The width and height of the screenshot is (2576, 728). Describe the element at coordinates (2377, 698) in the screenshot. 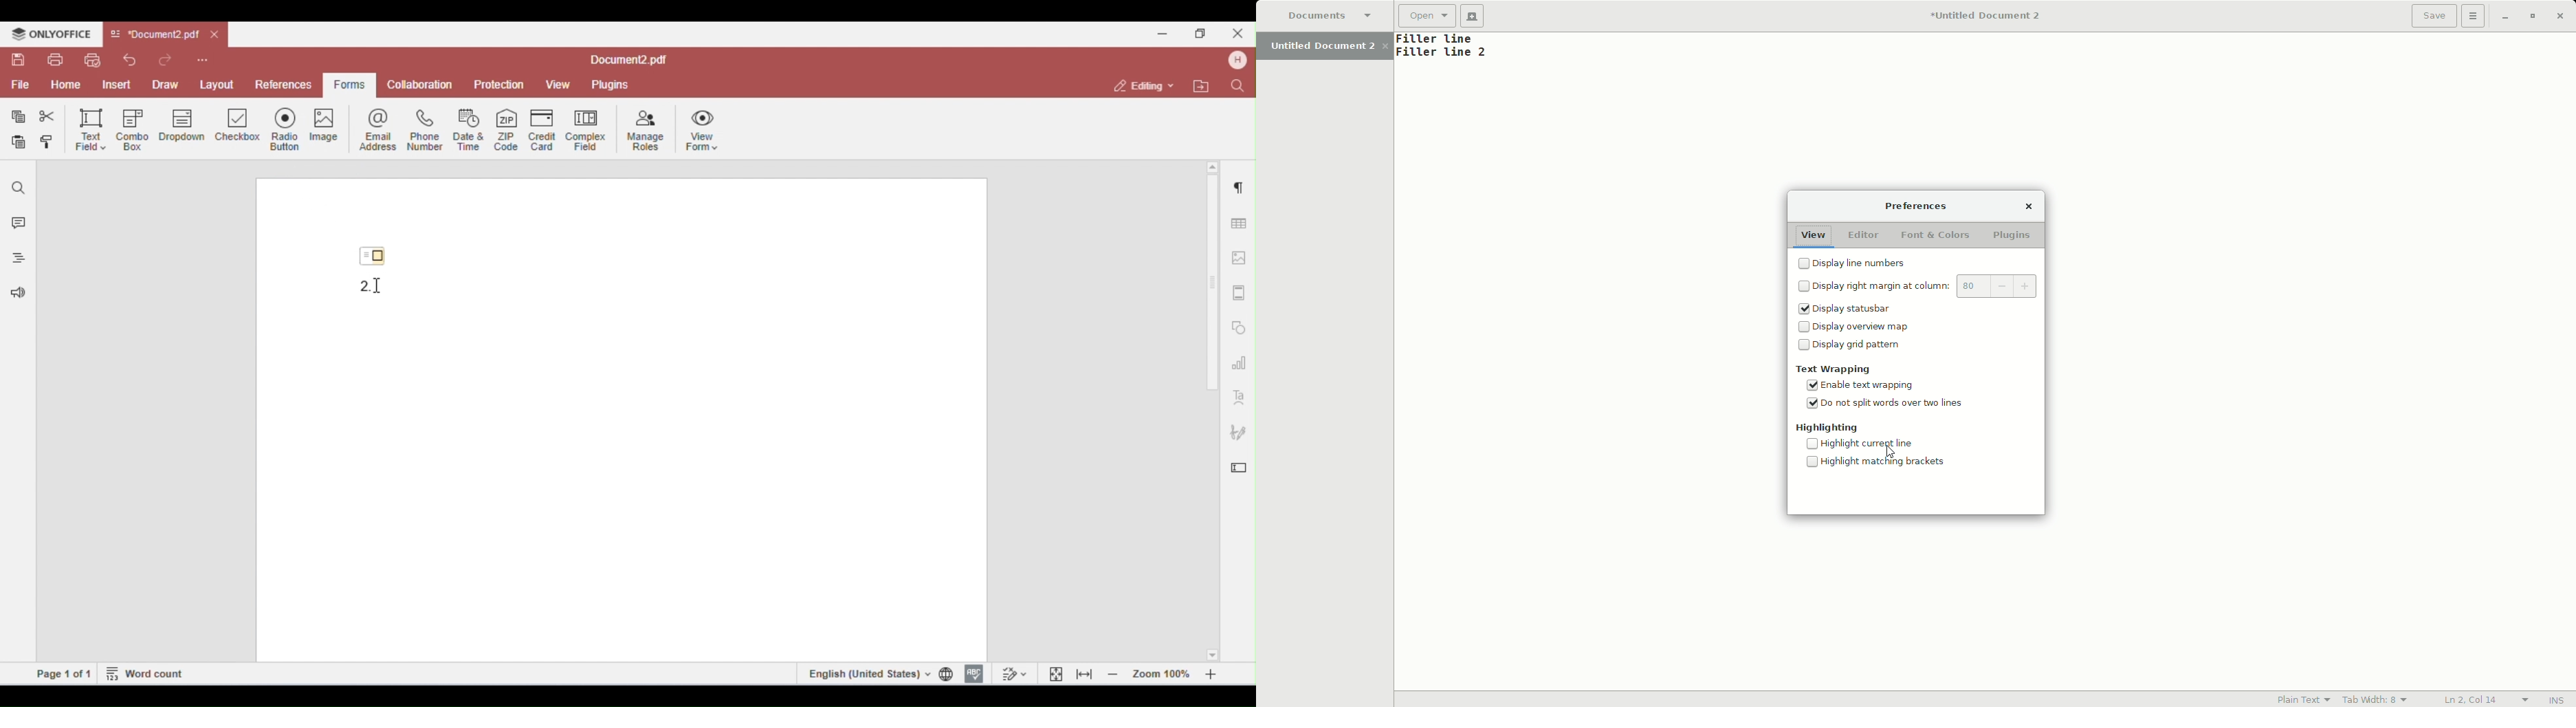

I see `Tab Width` at that location.